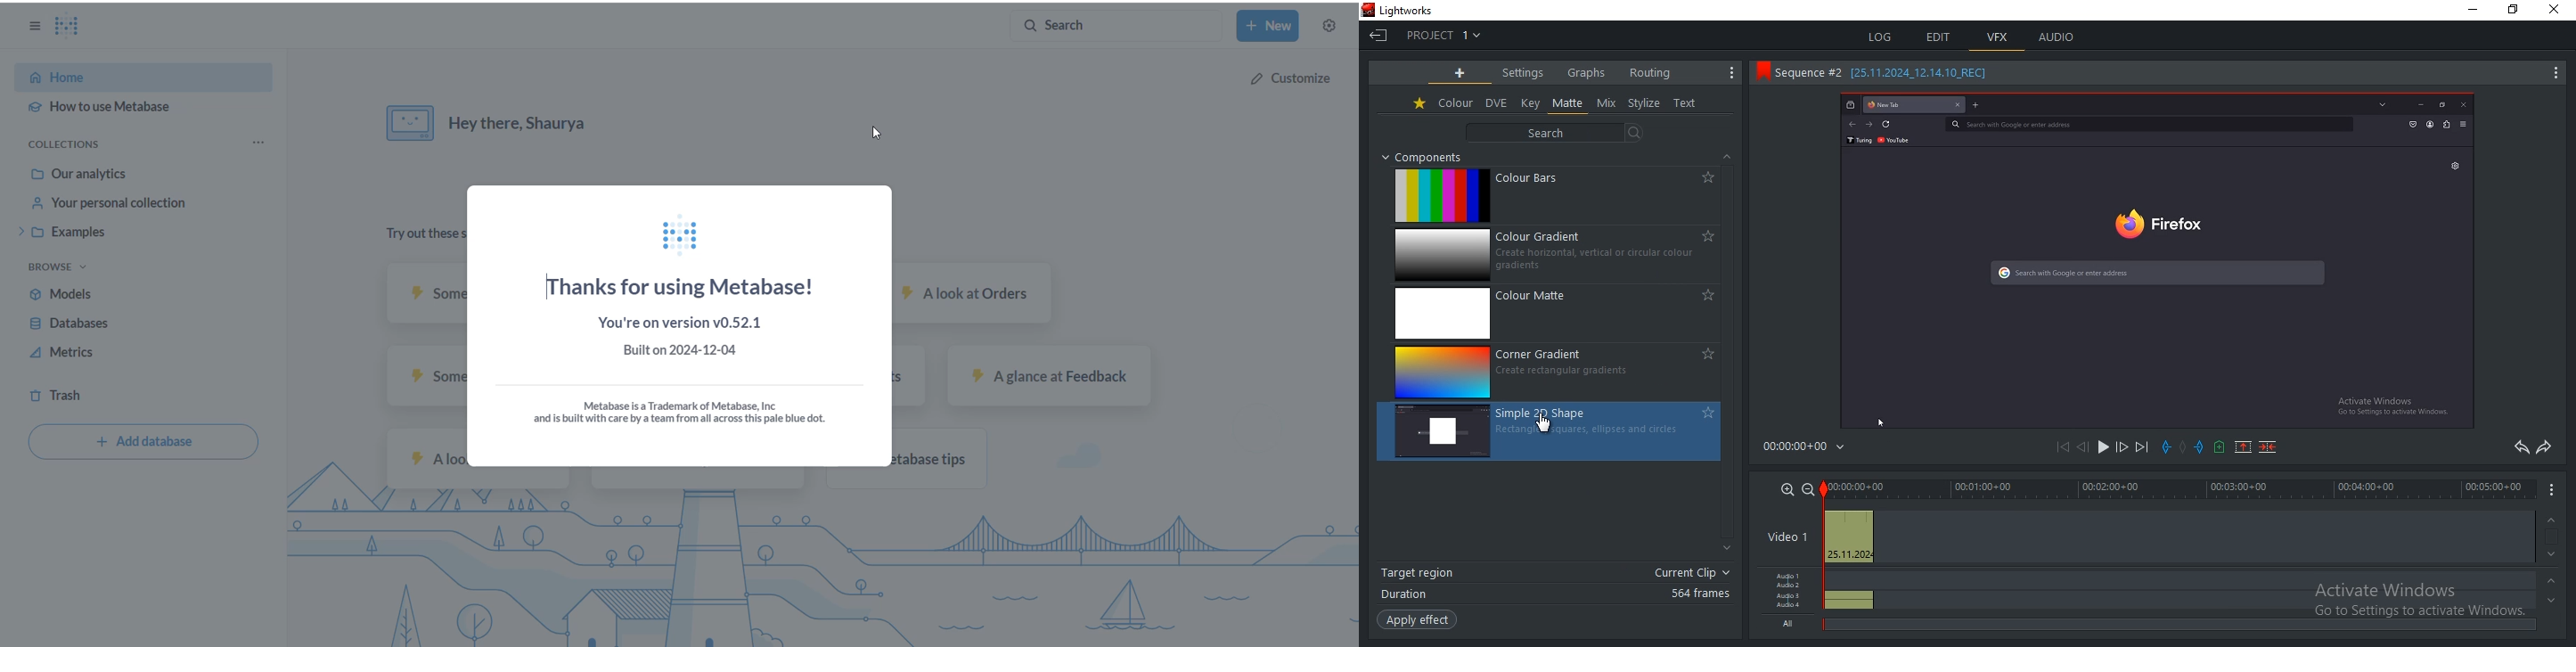 The image size is (2576, 672). What do you see at coordinates (1847, 590) in the screenshot?
I see `audio` at bounding box center [1847, 590].